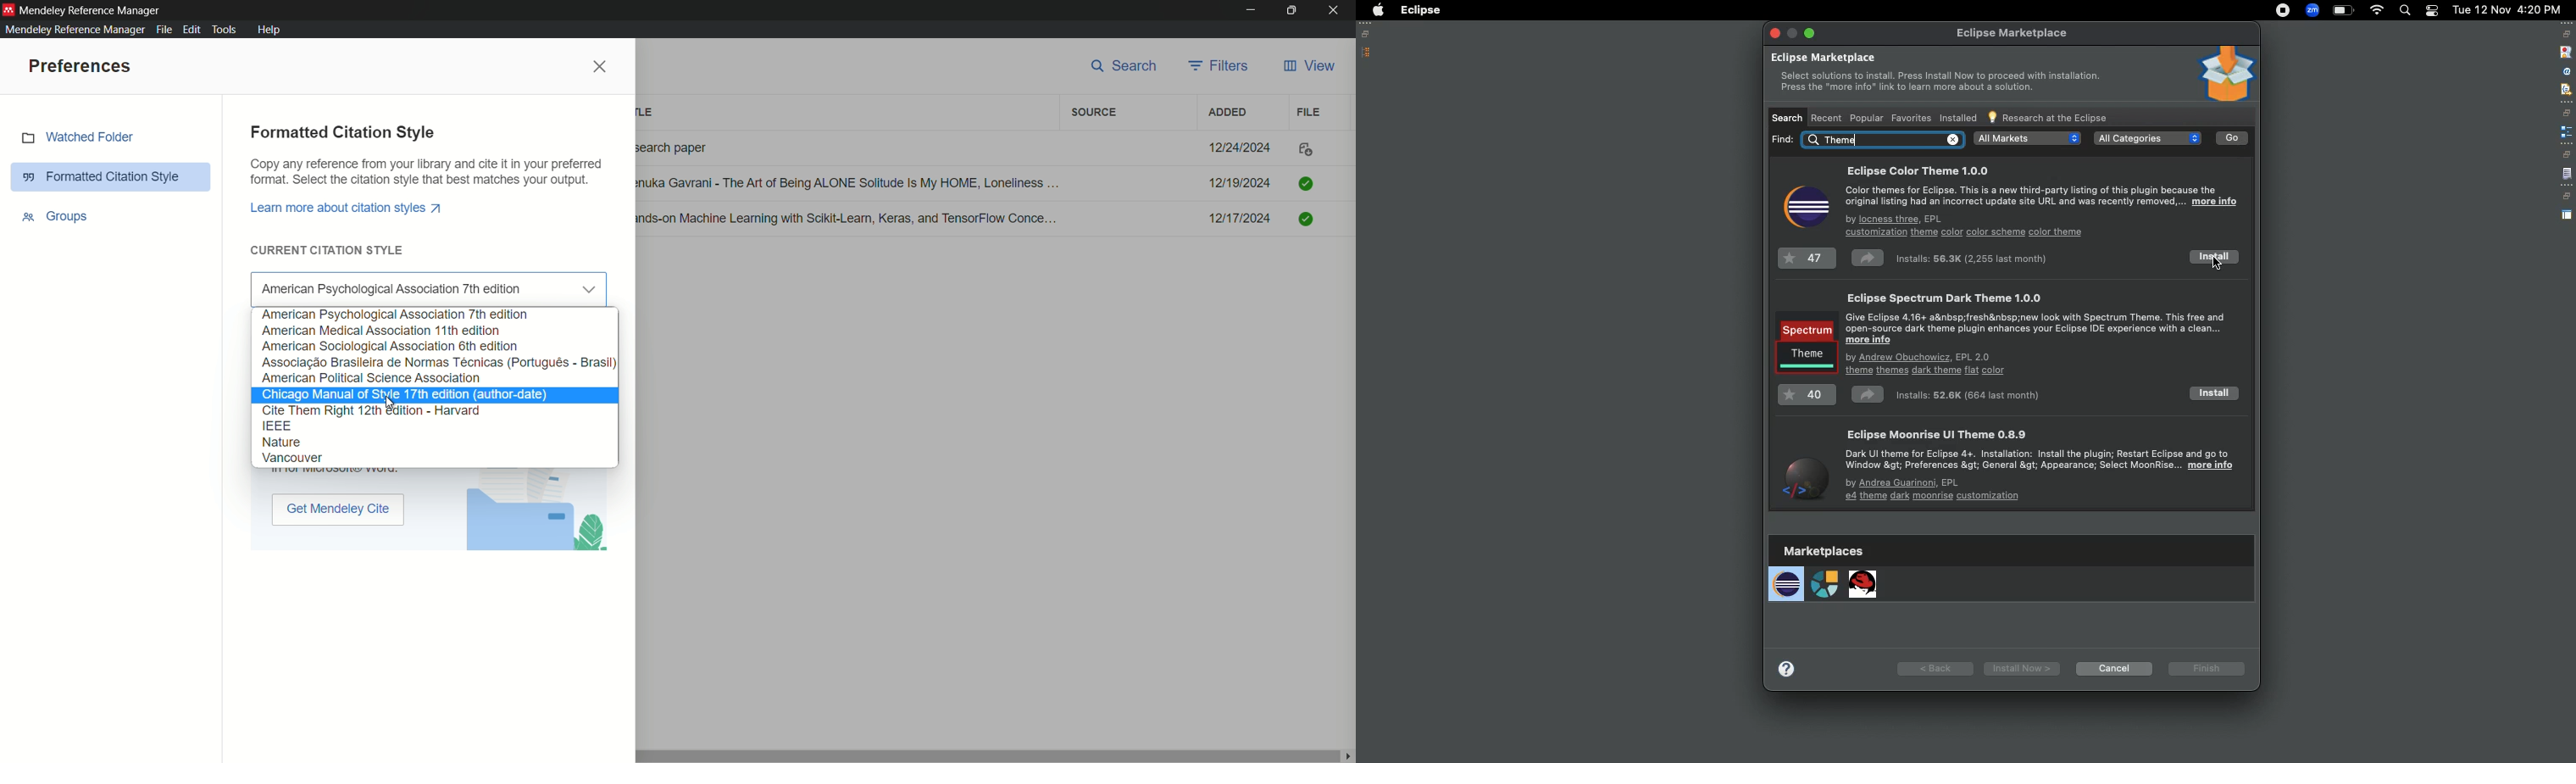  What do you see at coordinates (1912, 260) in the screenshot?
I see `Installs` at bounding box center [1912, 260].